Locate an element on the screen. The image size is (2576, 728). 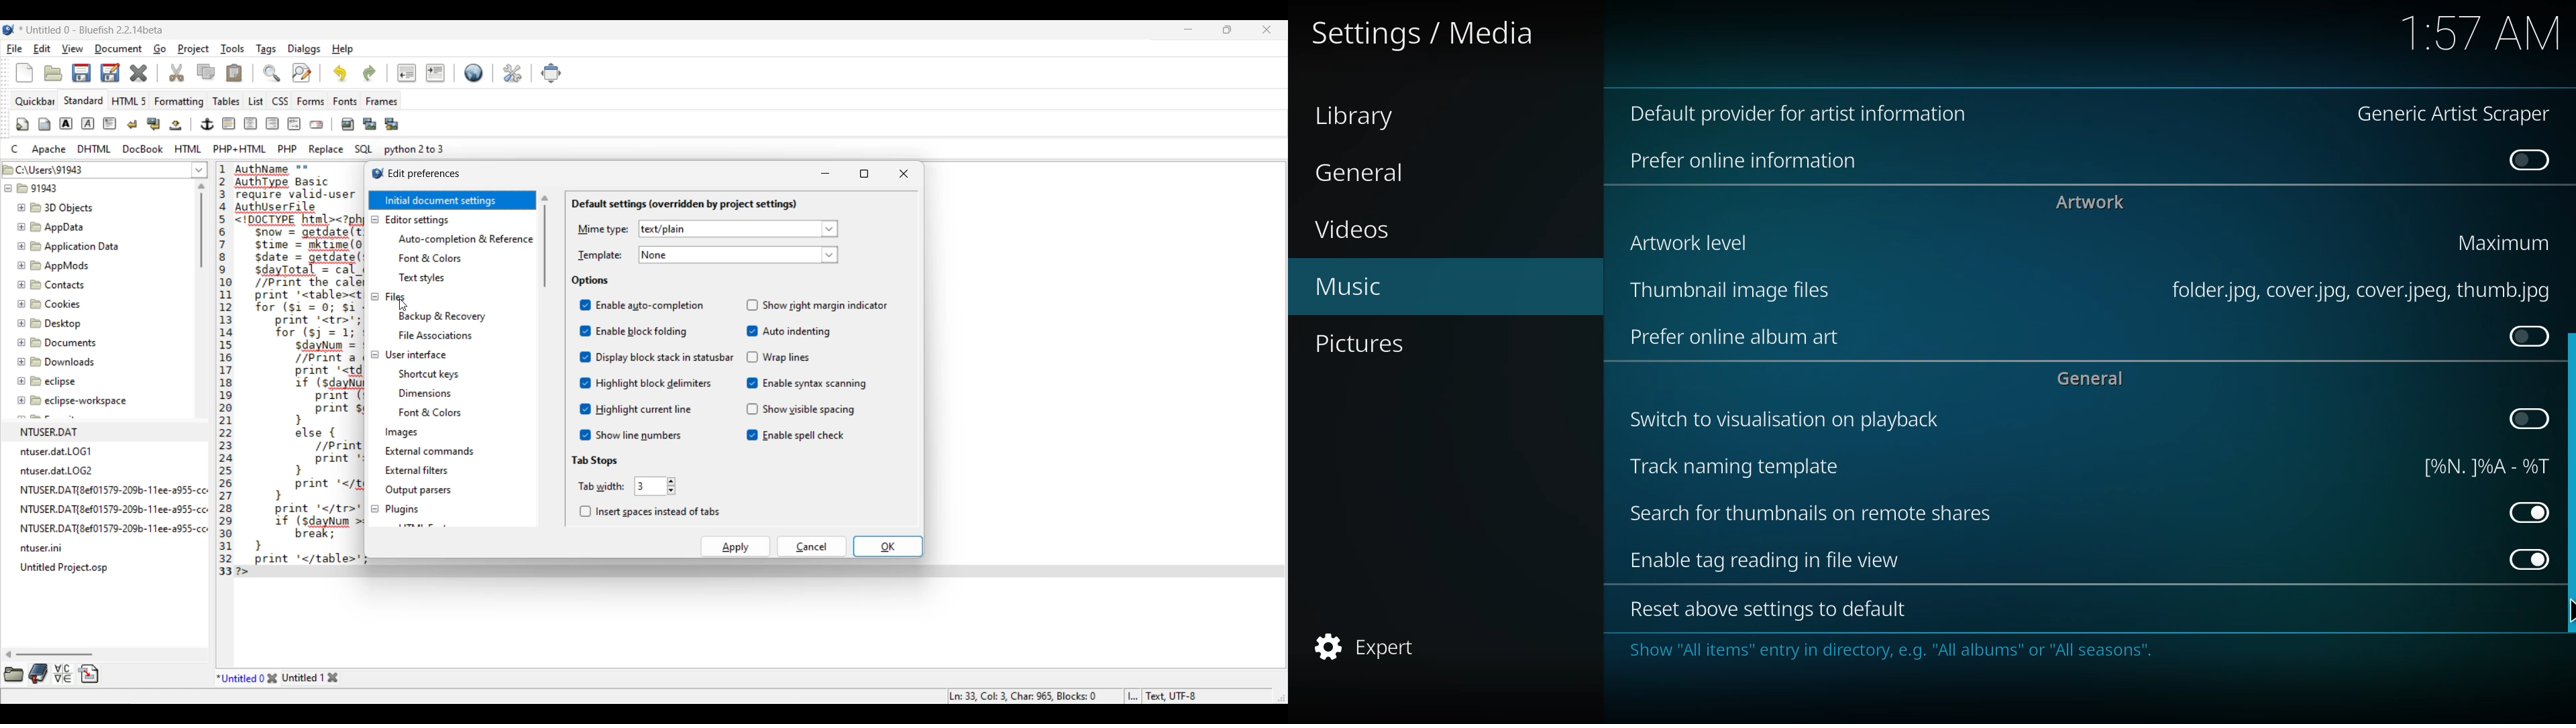
Maximize is located at coordinates (864, 174).